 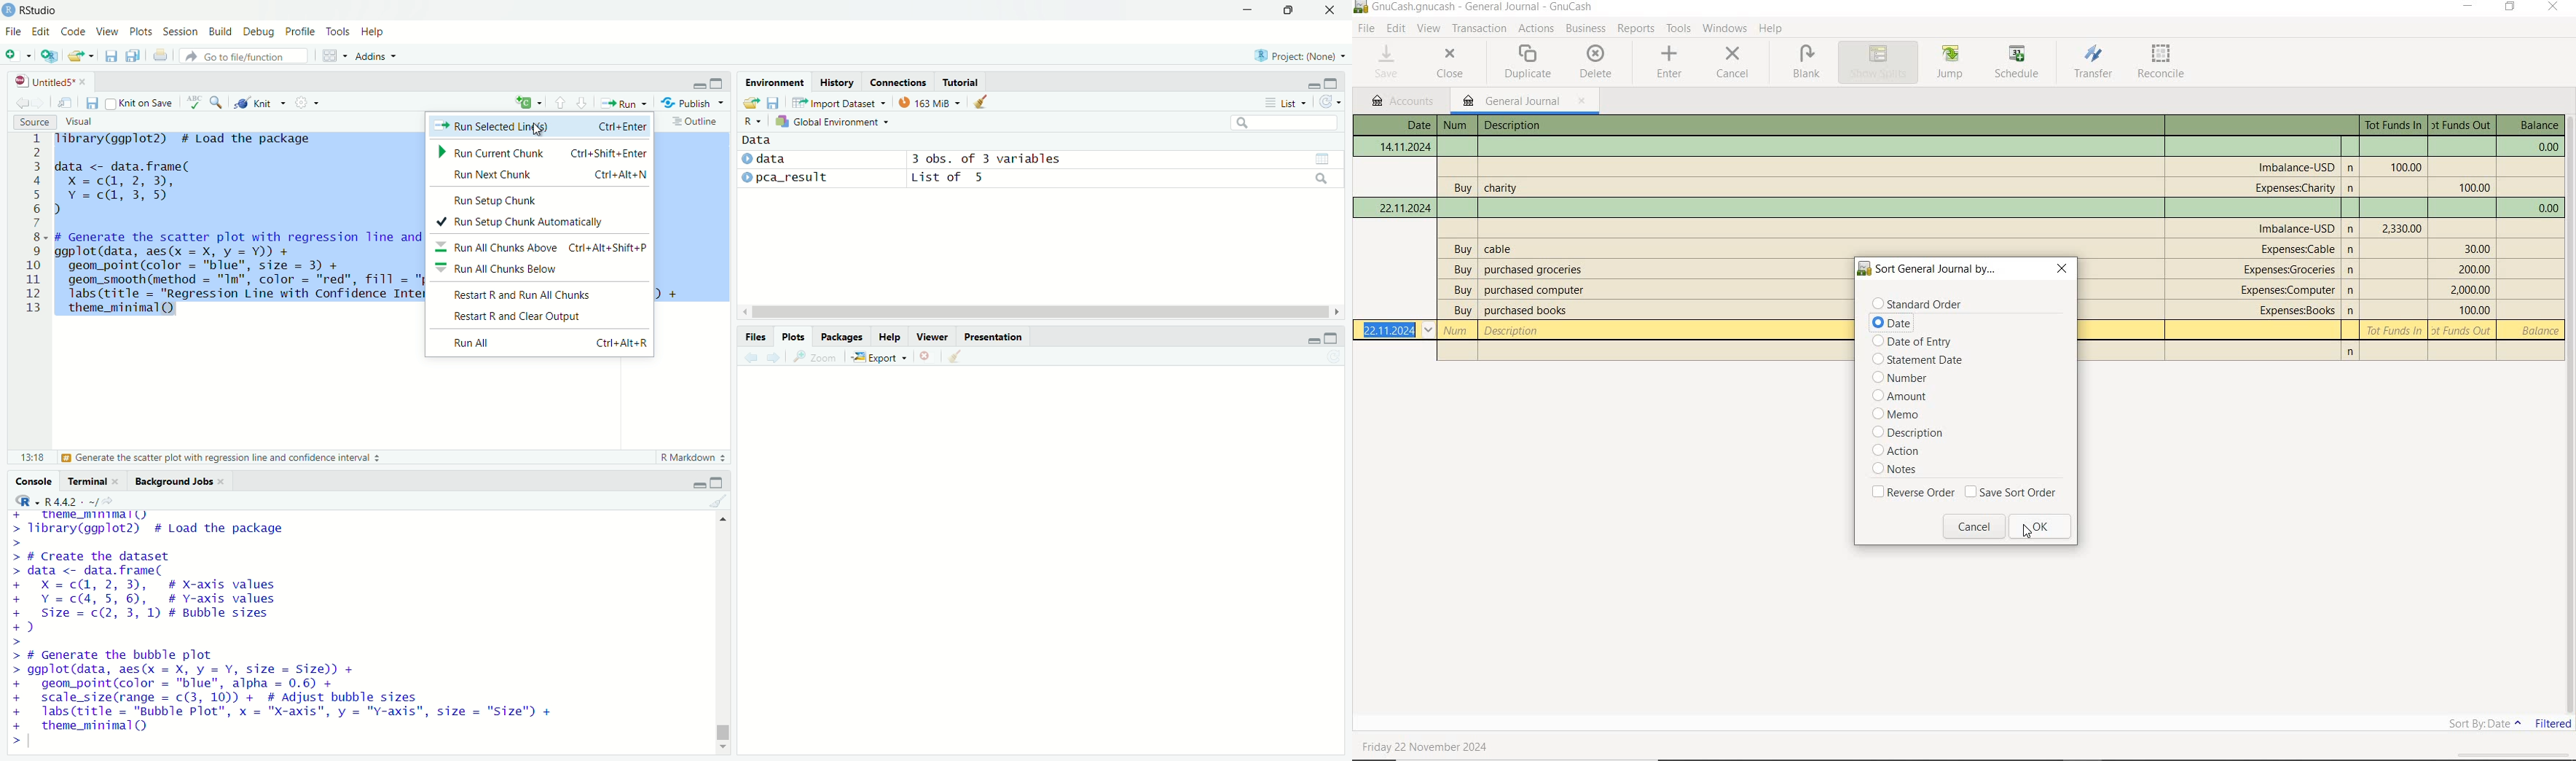 I want to click on SAVE, so click(x=1388, y=62).